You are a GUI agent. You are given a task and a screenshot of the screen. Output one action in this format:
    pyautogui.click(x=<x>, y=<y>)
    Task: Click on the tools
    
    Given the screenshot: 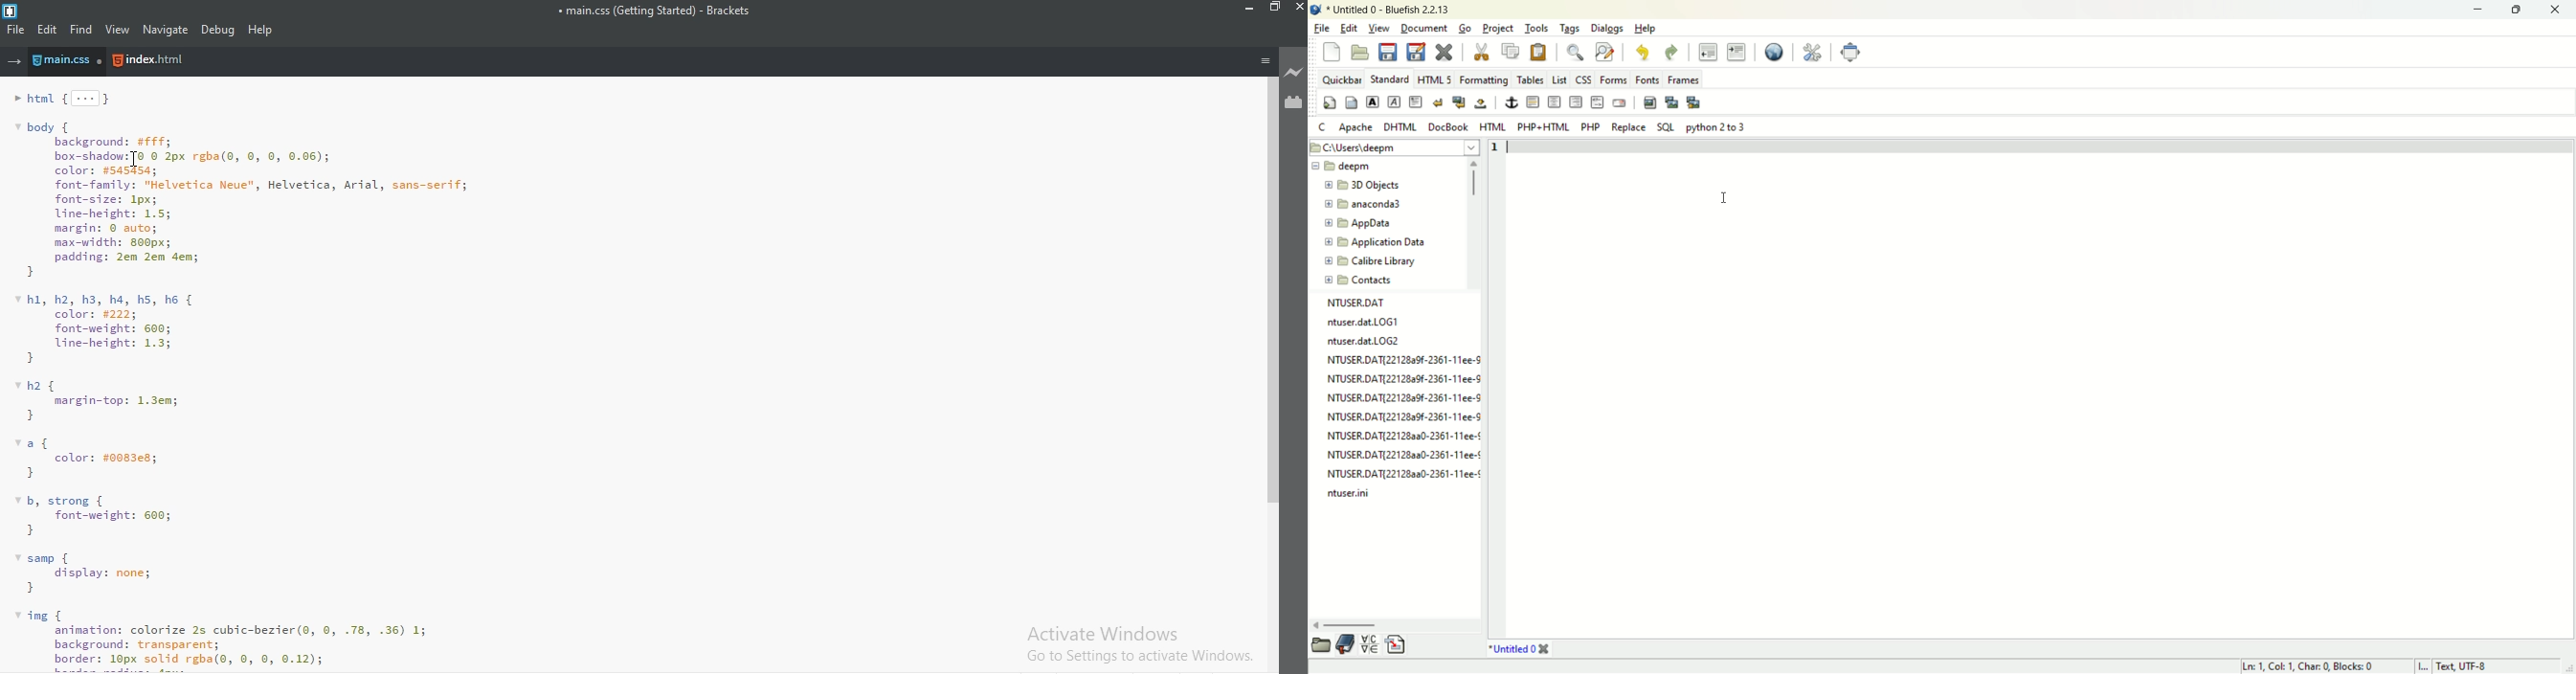 What is the action you would take?
    pyautogui.click(x=1536, y=28)
    